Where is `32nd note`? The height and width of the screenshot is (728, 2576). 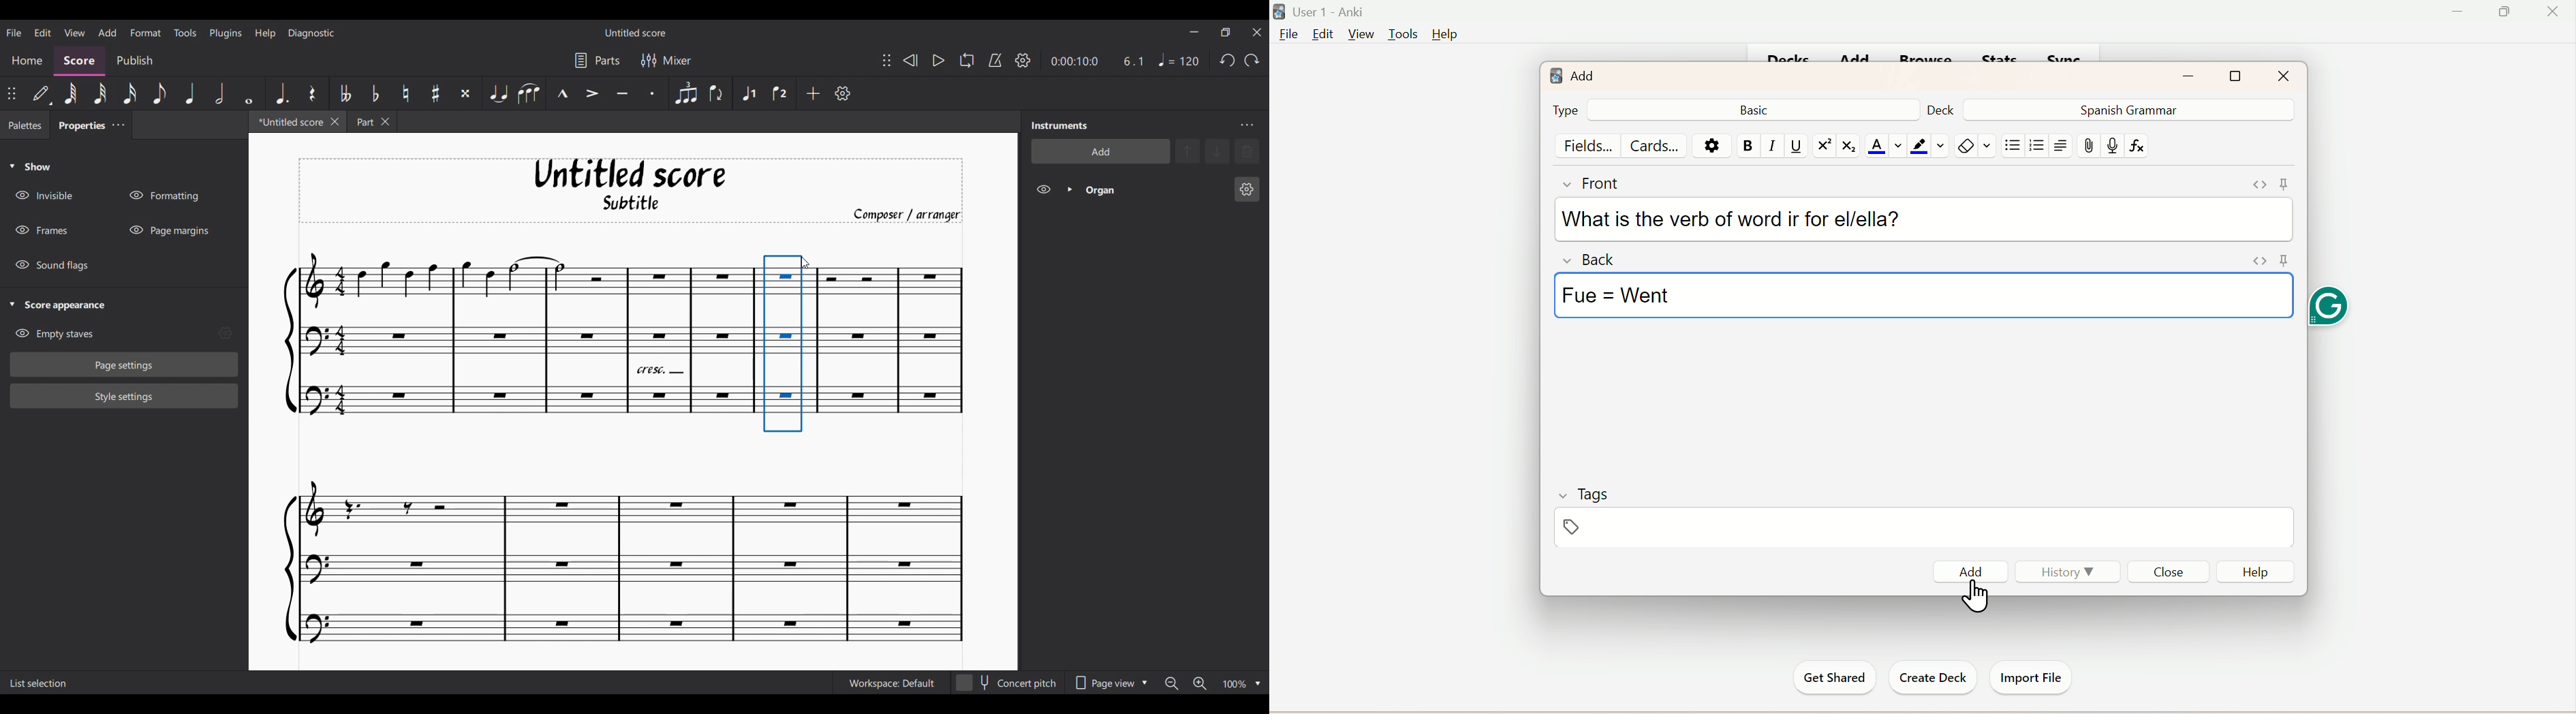 32nd note is located at coordinates (100, 94).